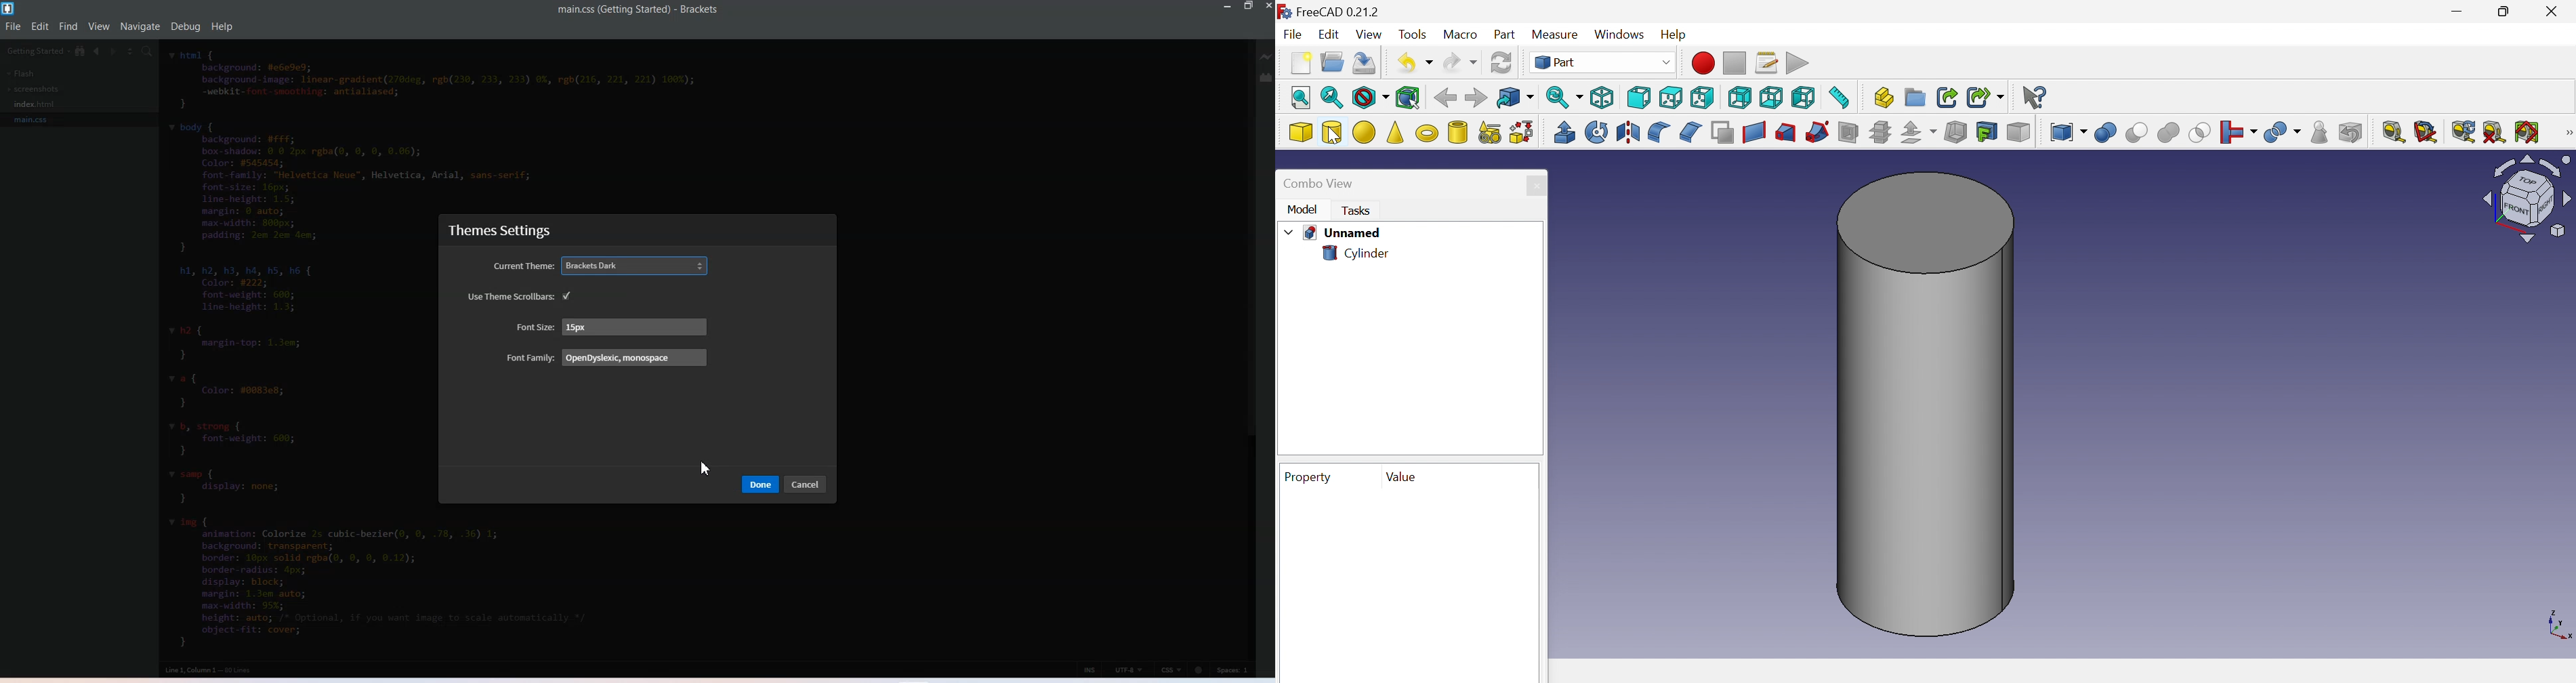 The height and width of the screenshot is (700, 2576). Describe the element at coordinates (1129, 669) in the screenshot. I see `UTF-8` at that location.